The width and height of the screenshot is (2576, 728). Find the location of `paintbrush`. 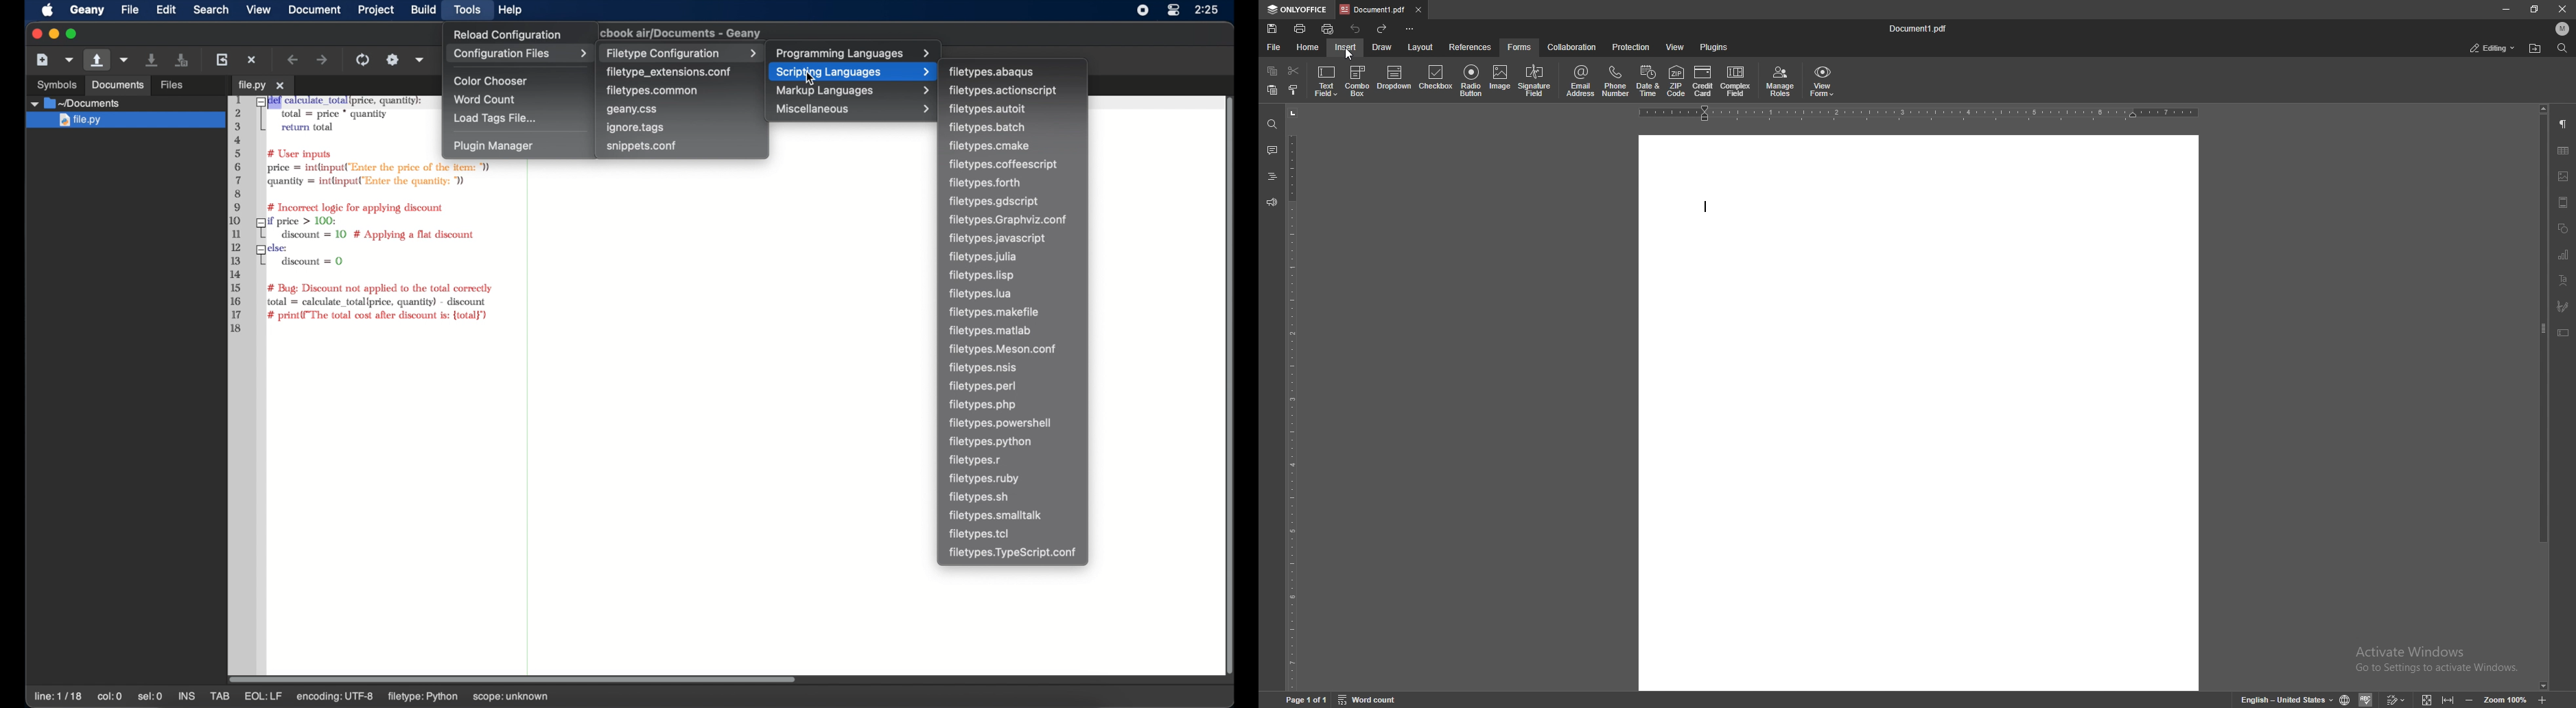

paintbrush is located at coordinates (2565, 305).